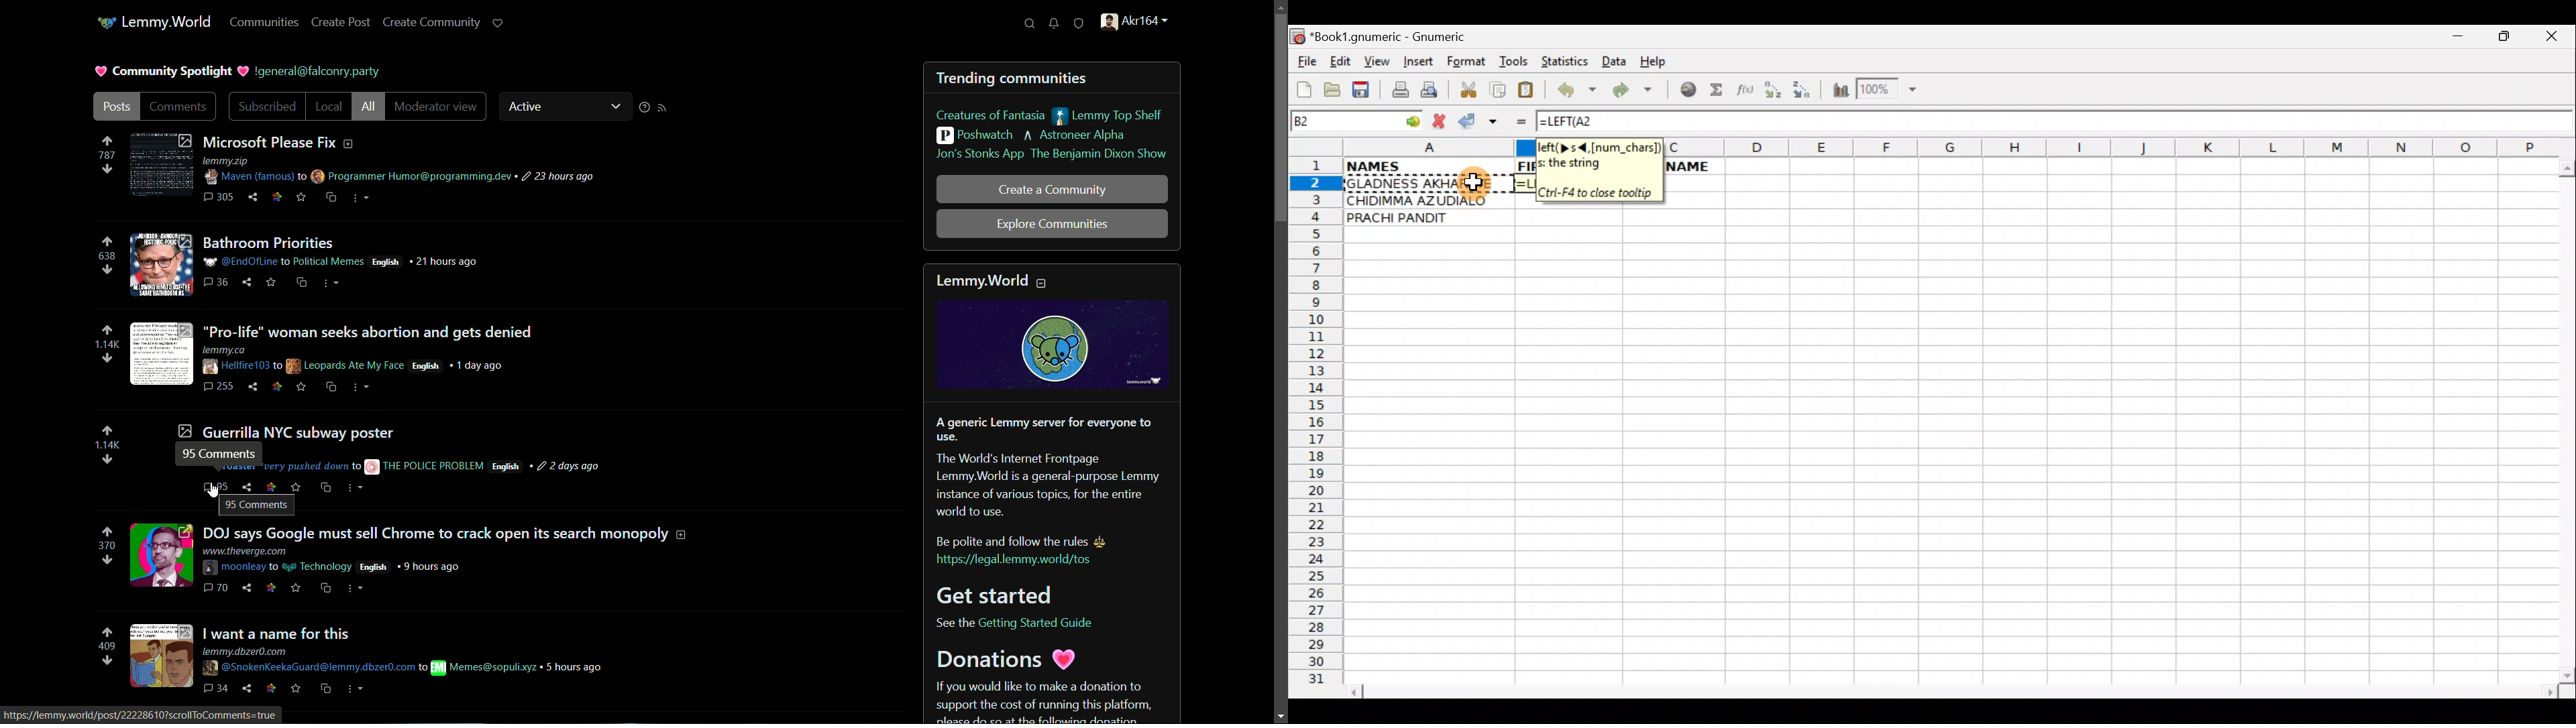 The image size is (2576, 728). Describe the element at coordinates (160, 556) in the screenshot. I see `post image` at that location.